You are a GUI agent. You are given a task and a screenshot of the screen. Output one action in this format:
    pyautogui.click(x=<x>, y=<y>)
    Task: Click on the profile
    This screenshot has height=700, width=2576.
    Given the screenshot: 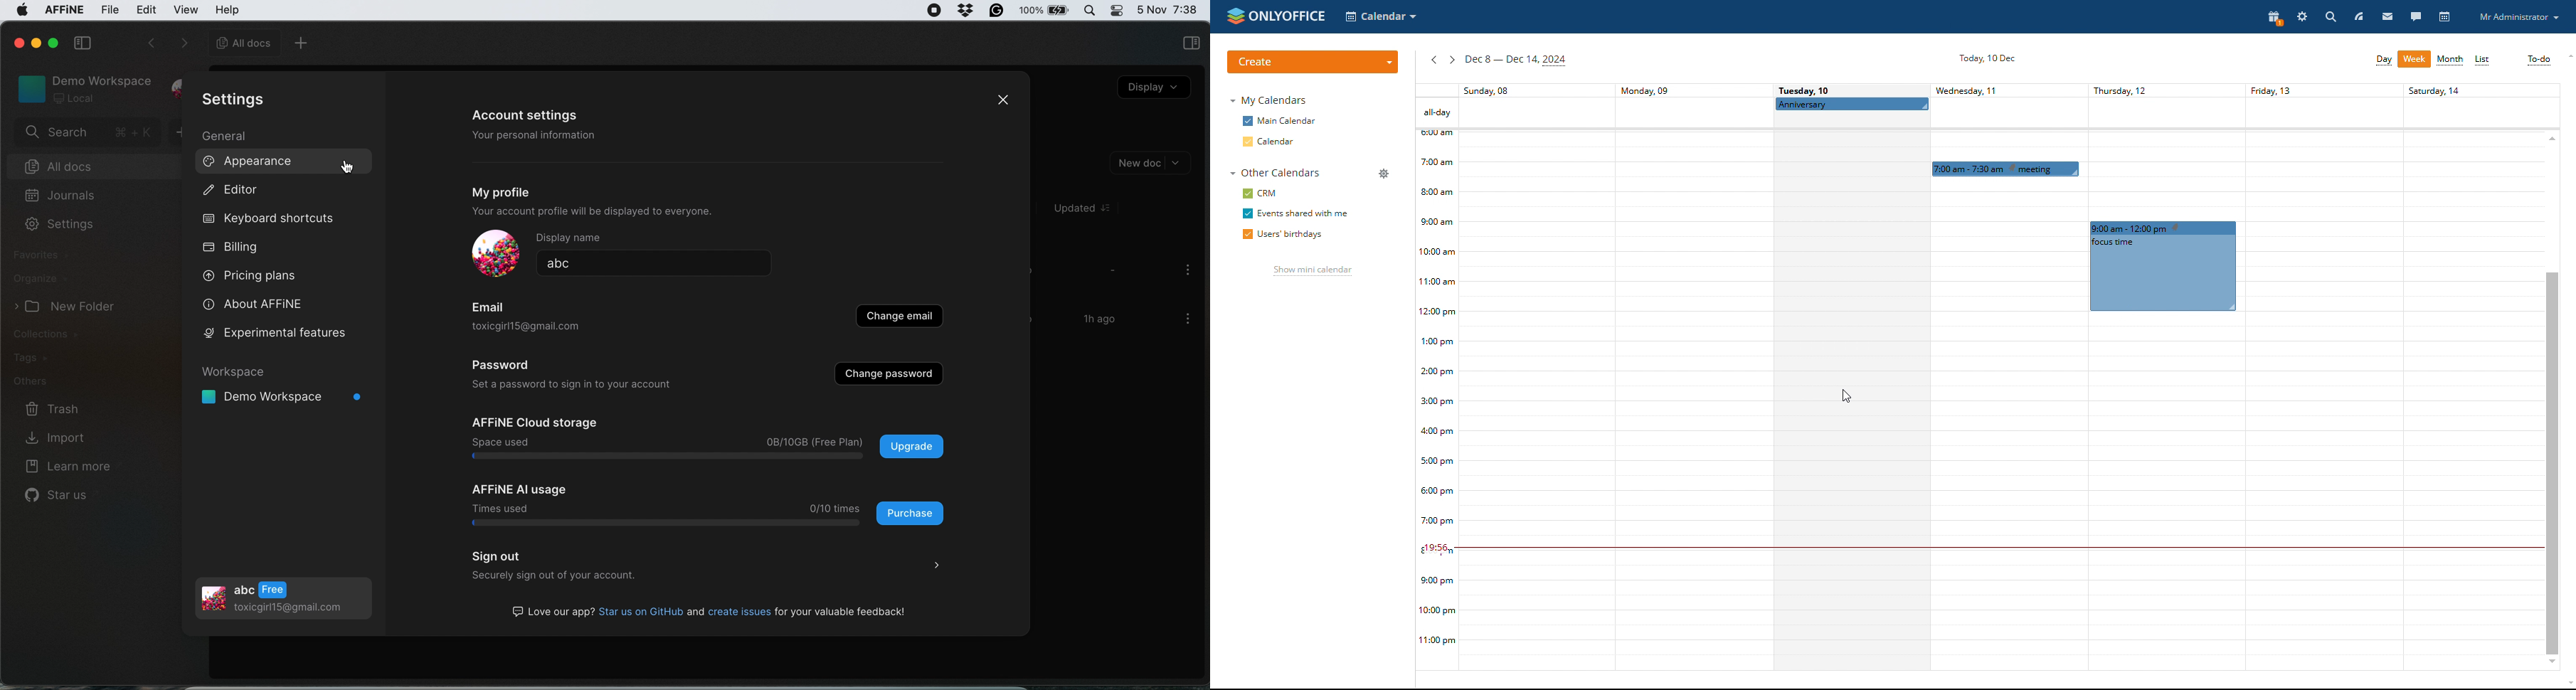 What is the action you would take?
    pyautogui.click(x=284, y=599)
    